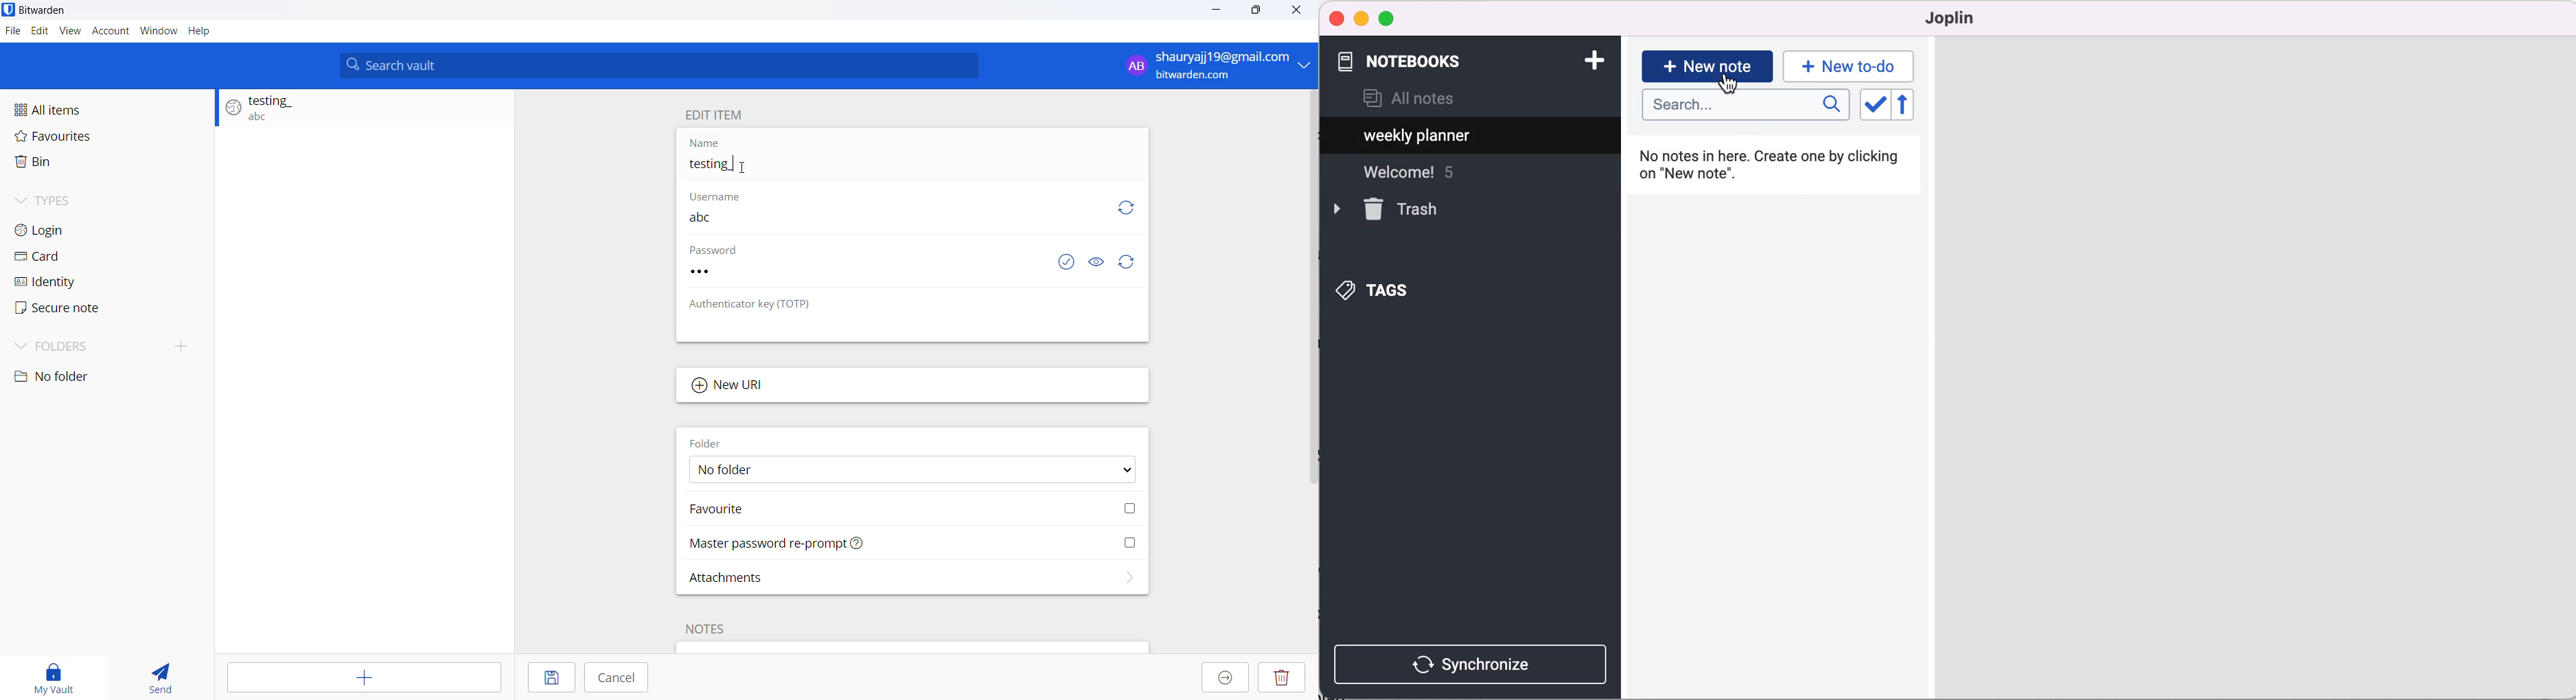 The width and height of the screenshot is (2576, 700). I want to click on maximize, so click(1389, 19).